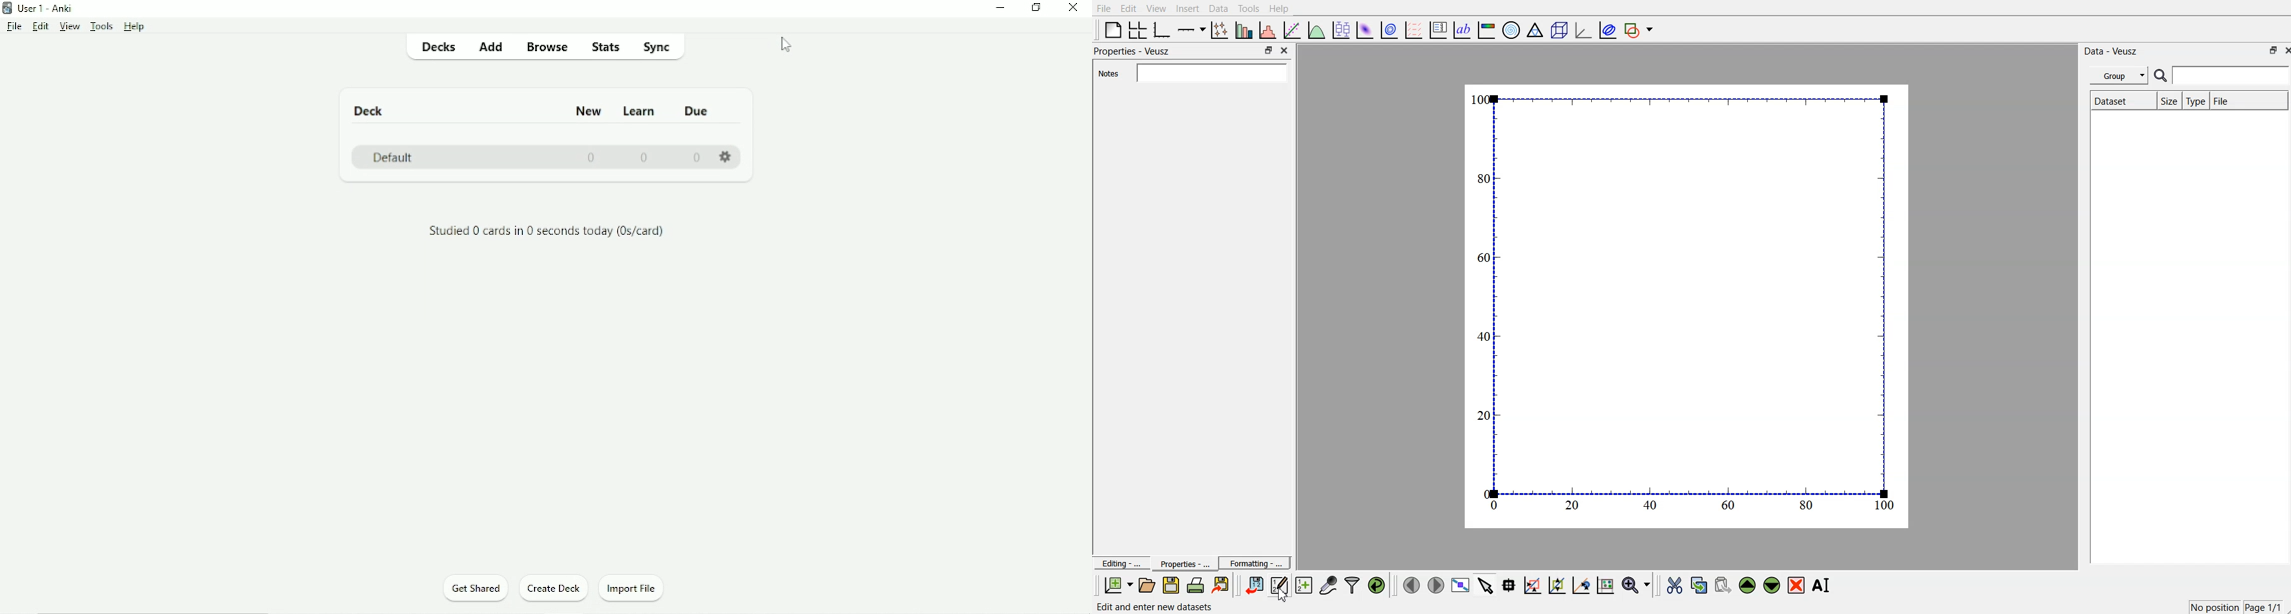 Image resolution: width=2296 pixels, height=616 pixels. What do you see at coordinates (1640, 29) in the screenshot?
I see `add a shape to the plot` at bounding box center [1640, 29].